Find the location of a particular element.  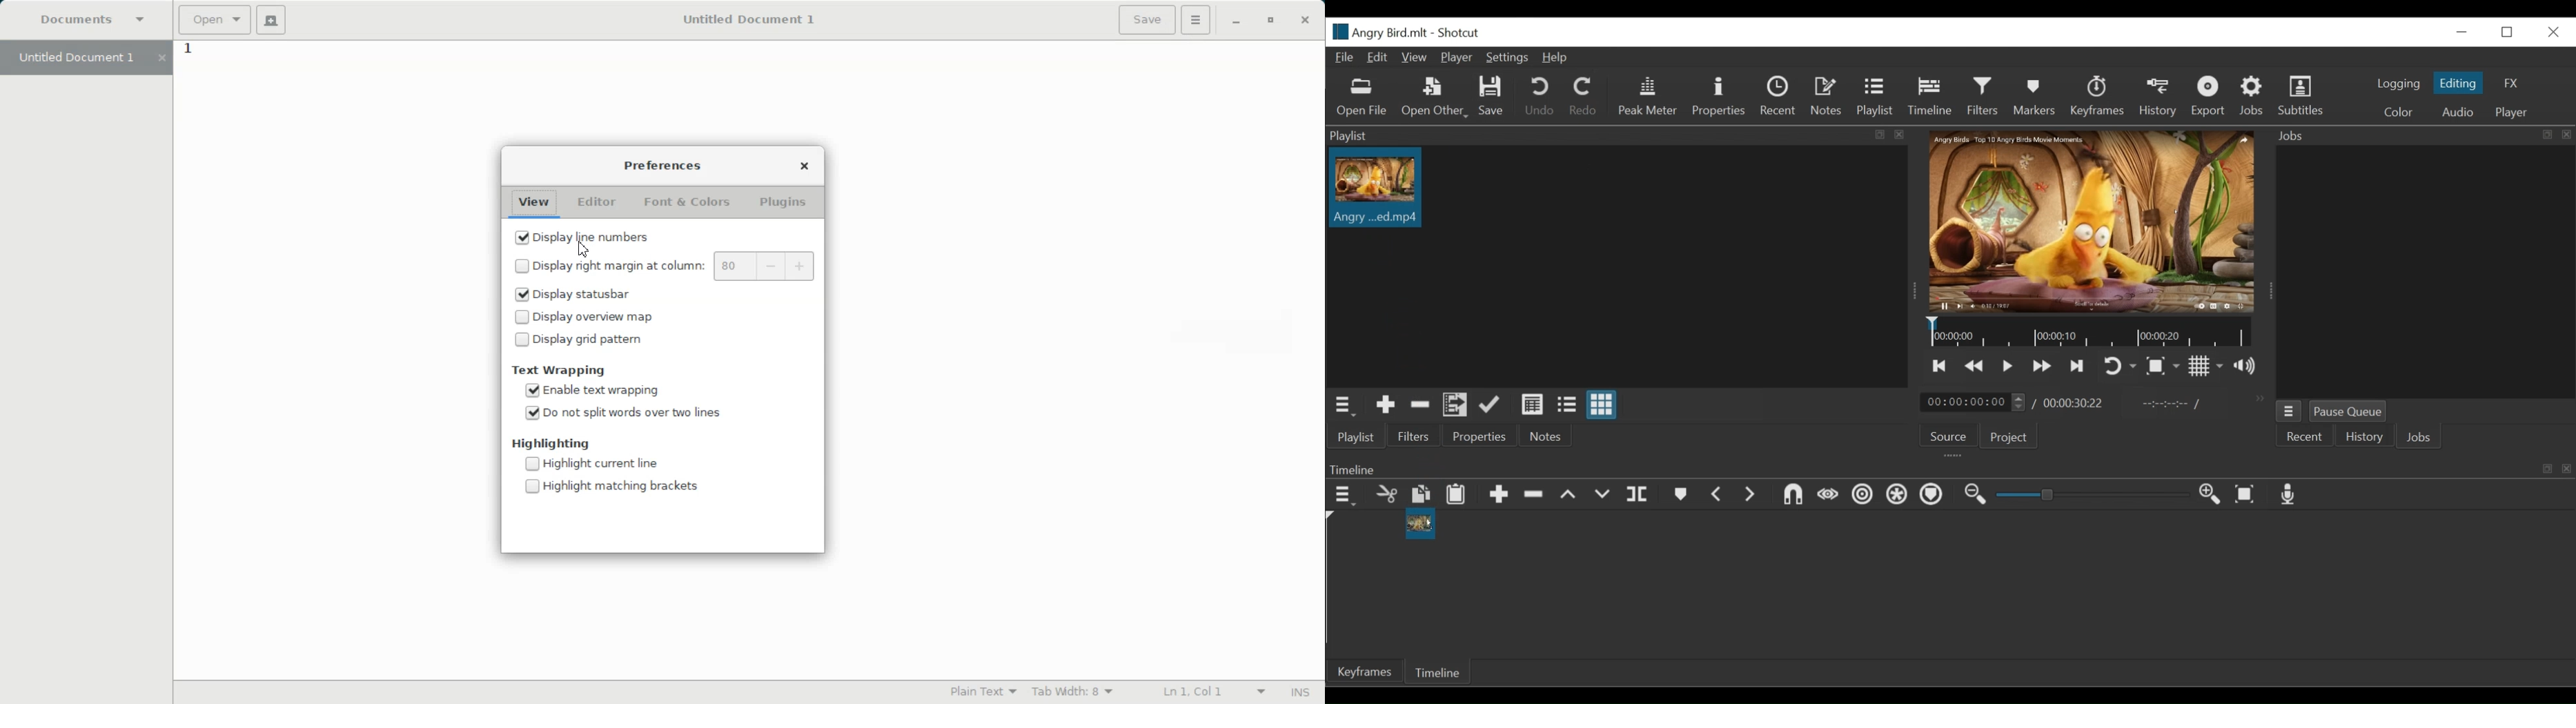

Redo is located at coordinates (1584, 96).